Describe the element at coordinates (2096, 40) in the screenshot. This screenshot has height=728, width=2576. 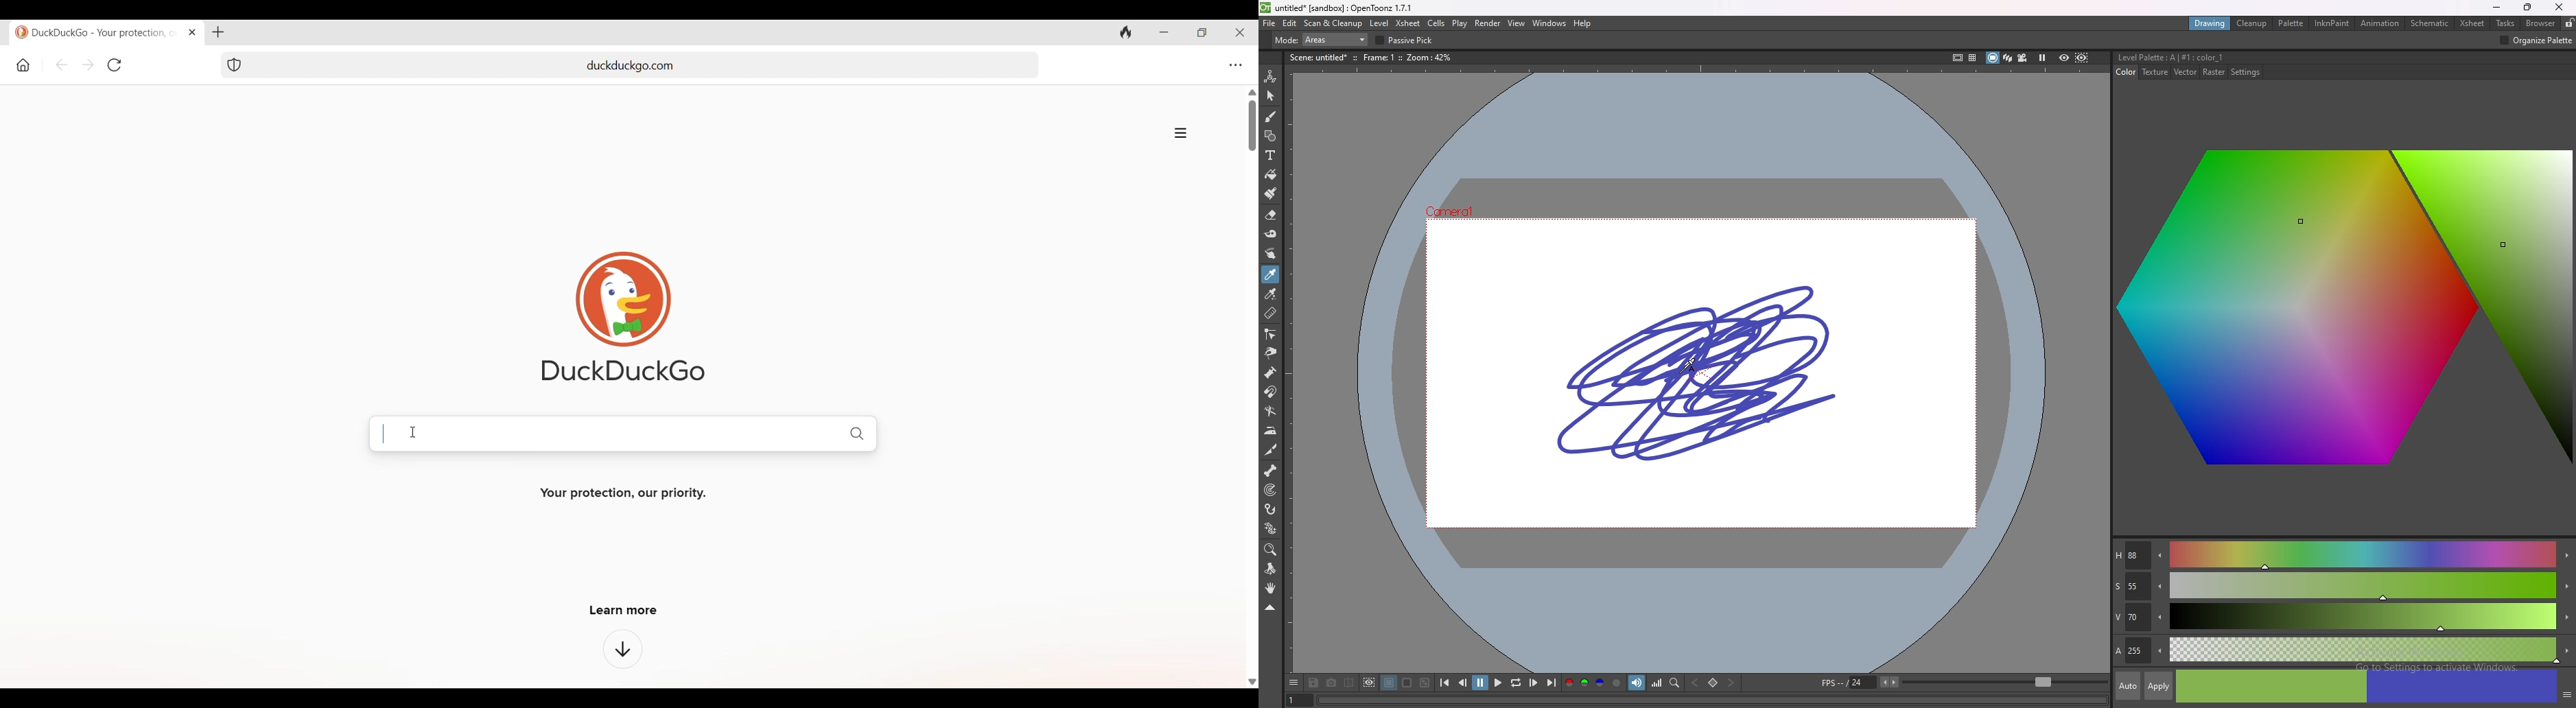
I see `x` at that location.